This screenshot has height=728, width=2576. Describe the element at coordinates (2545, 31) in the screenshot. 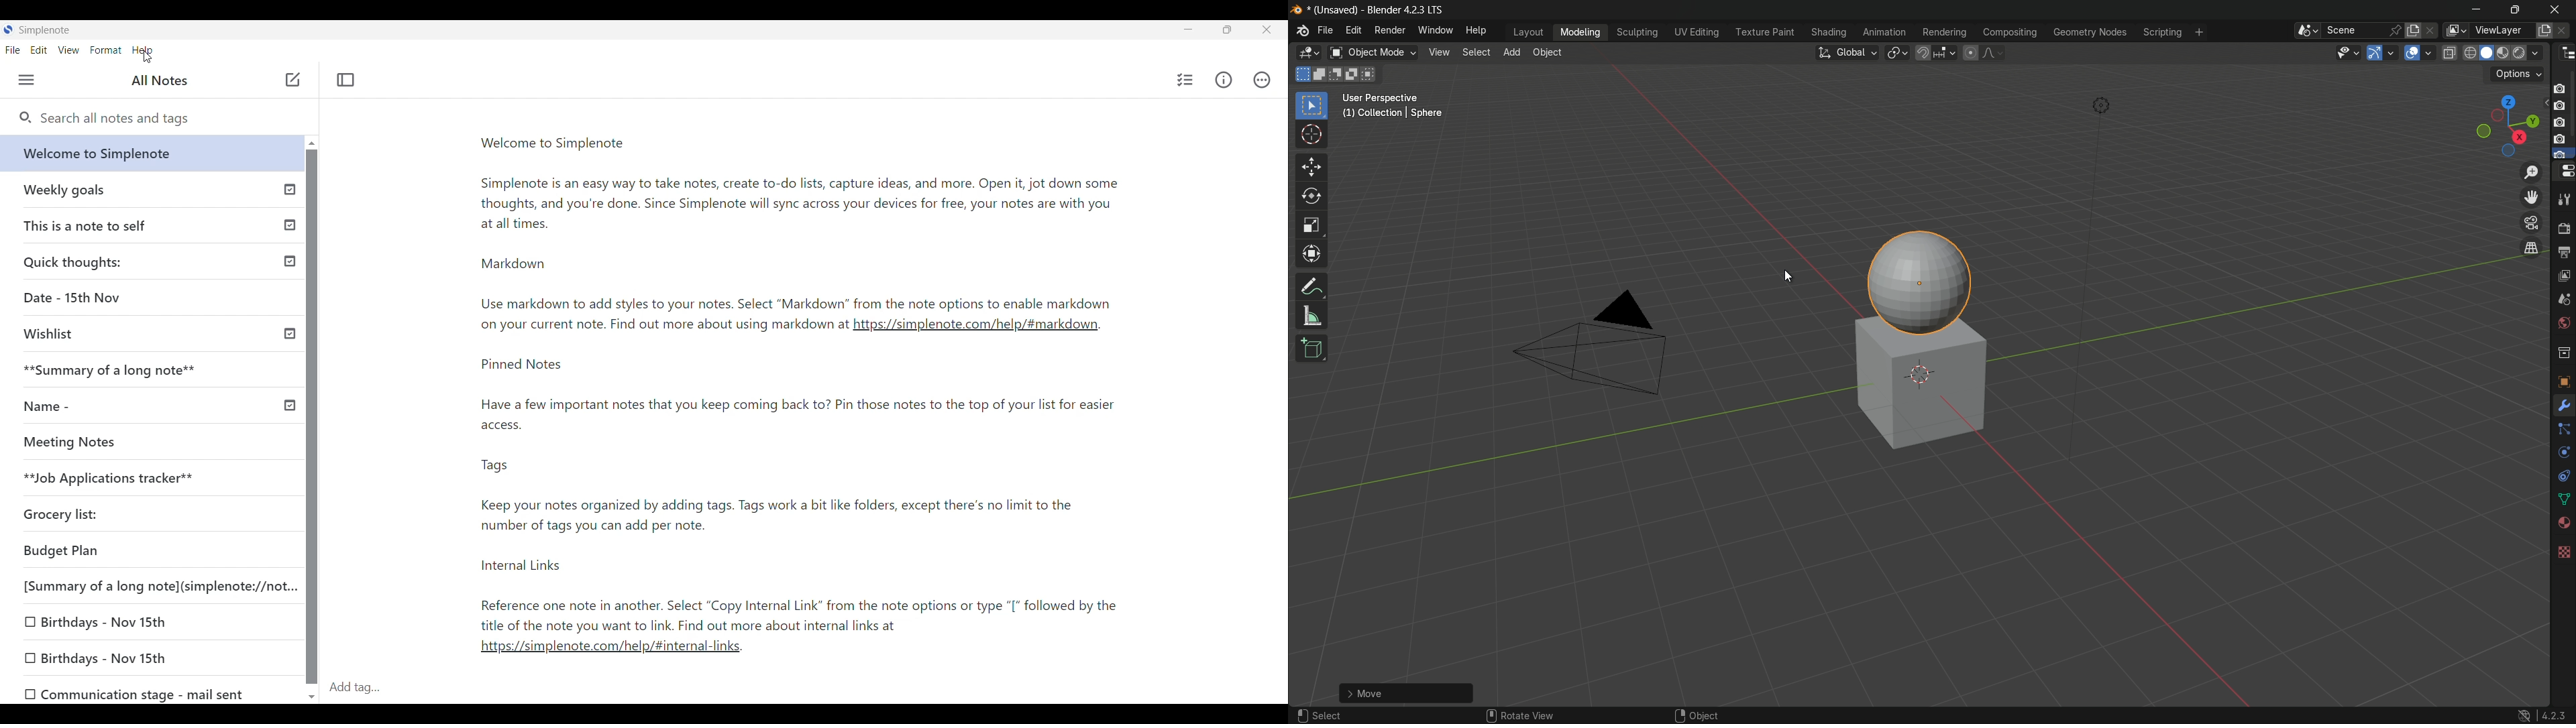

I see `add new layer` at that location.